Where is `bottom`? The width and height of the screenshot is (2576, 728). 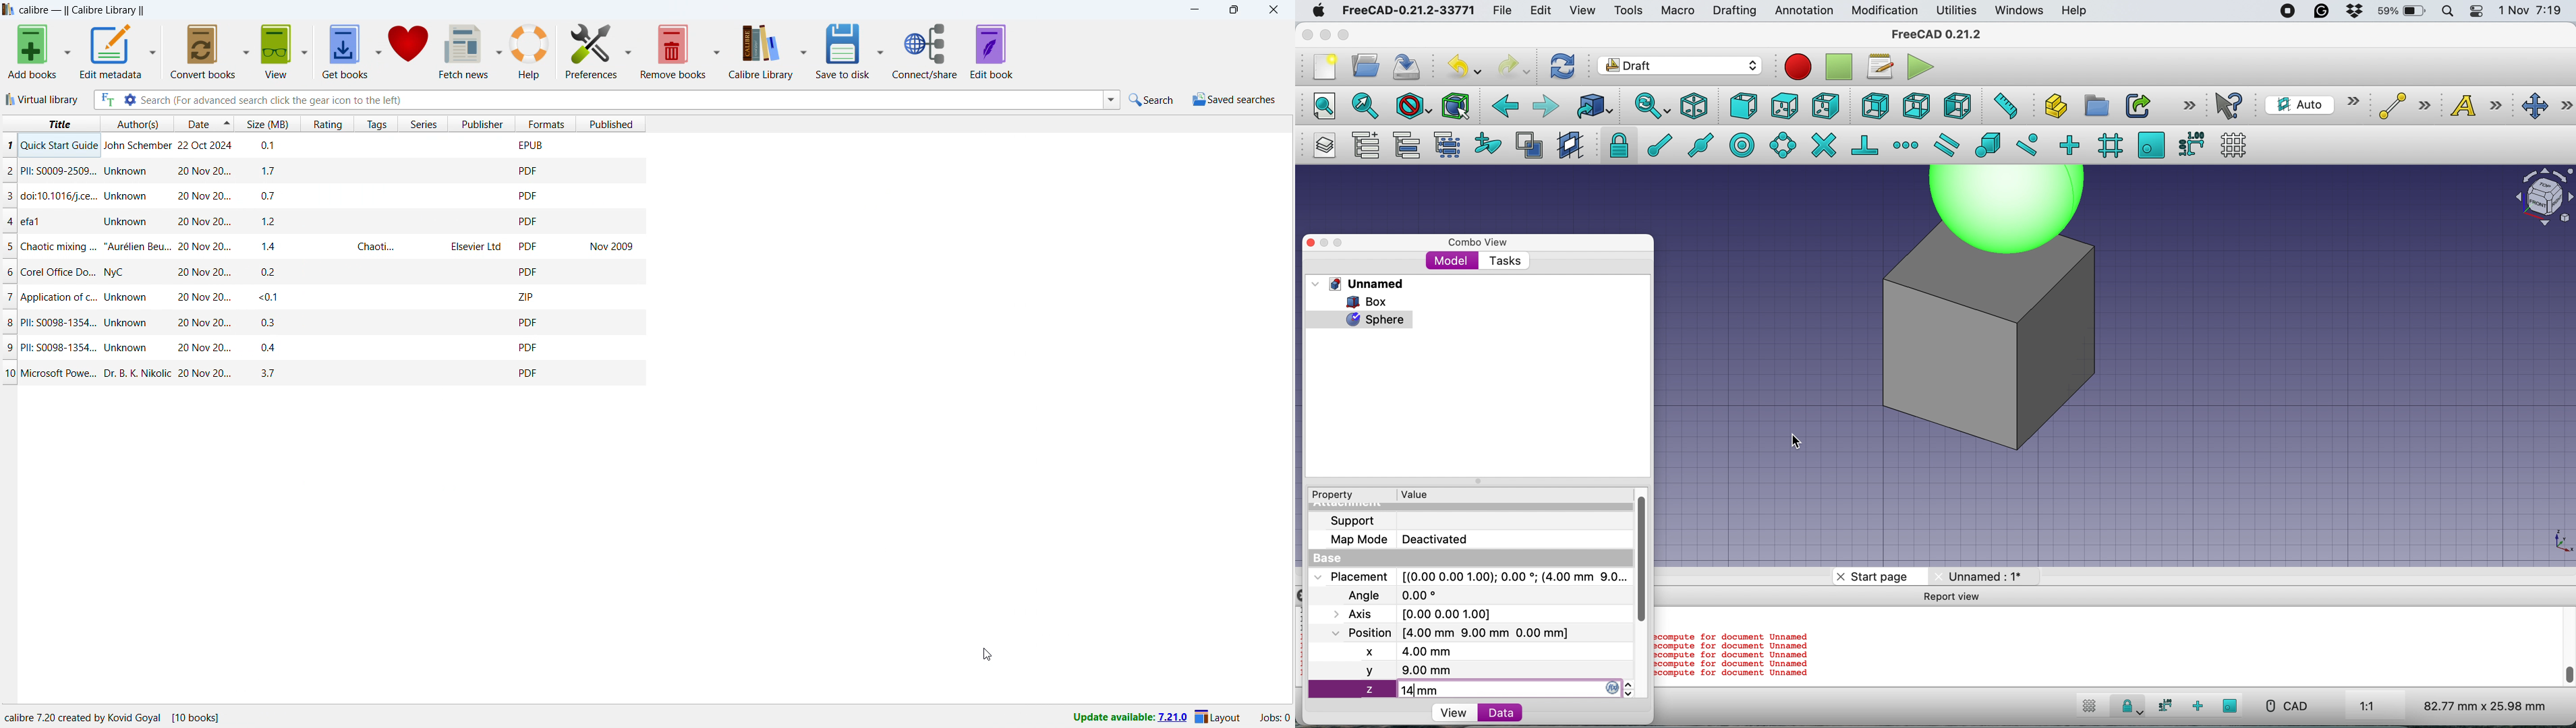
bottom is located at coordinates (1916, 107).